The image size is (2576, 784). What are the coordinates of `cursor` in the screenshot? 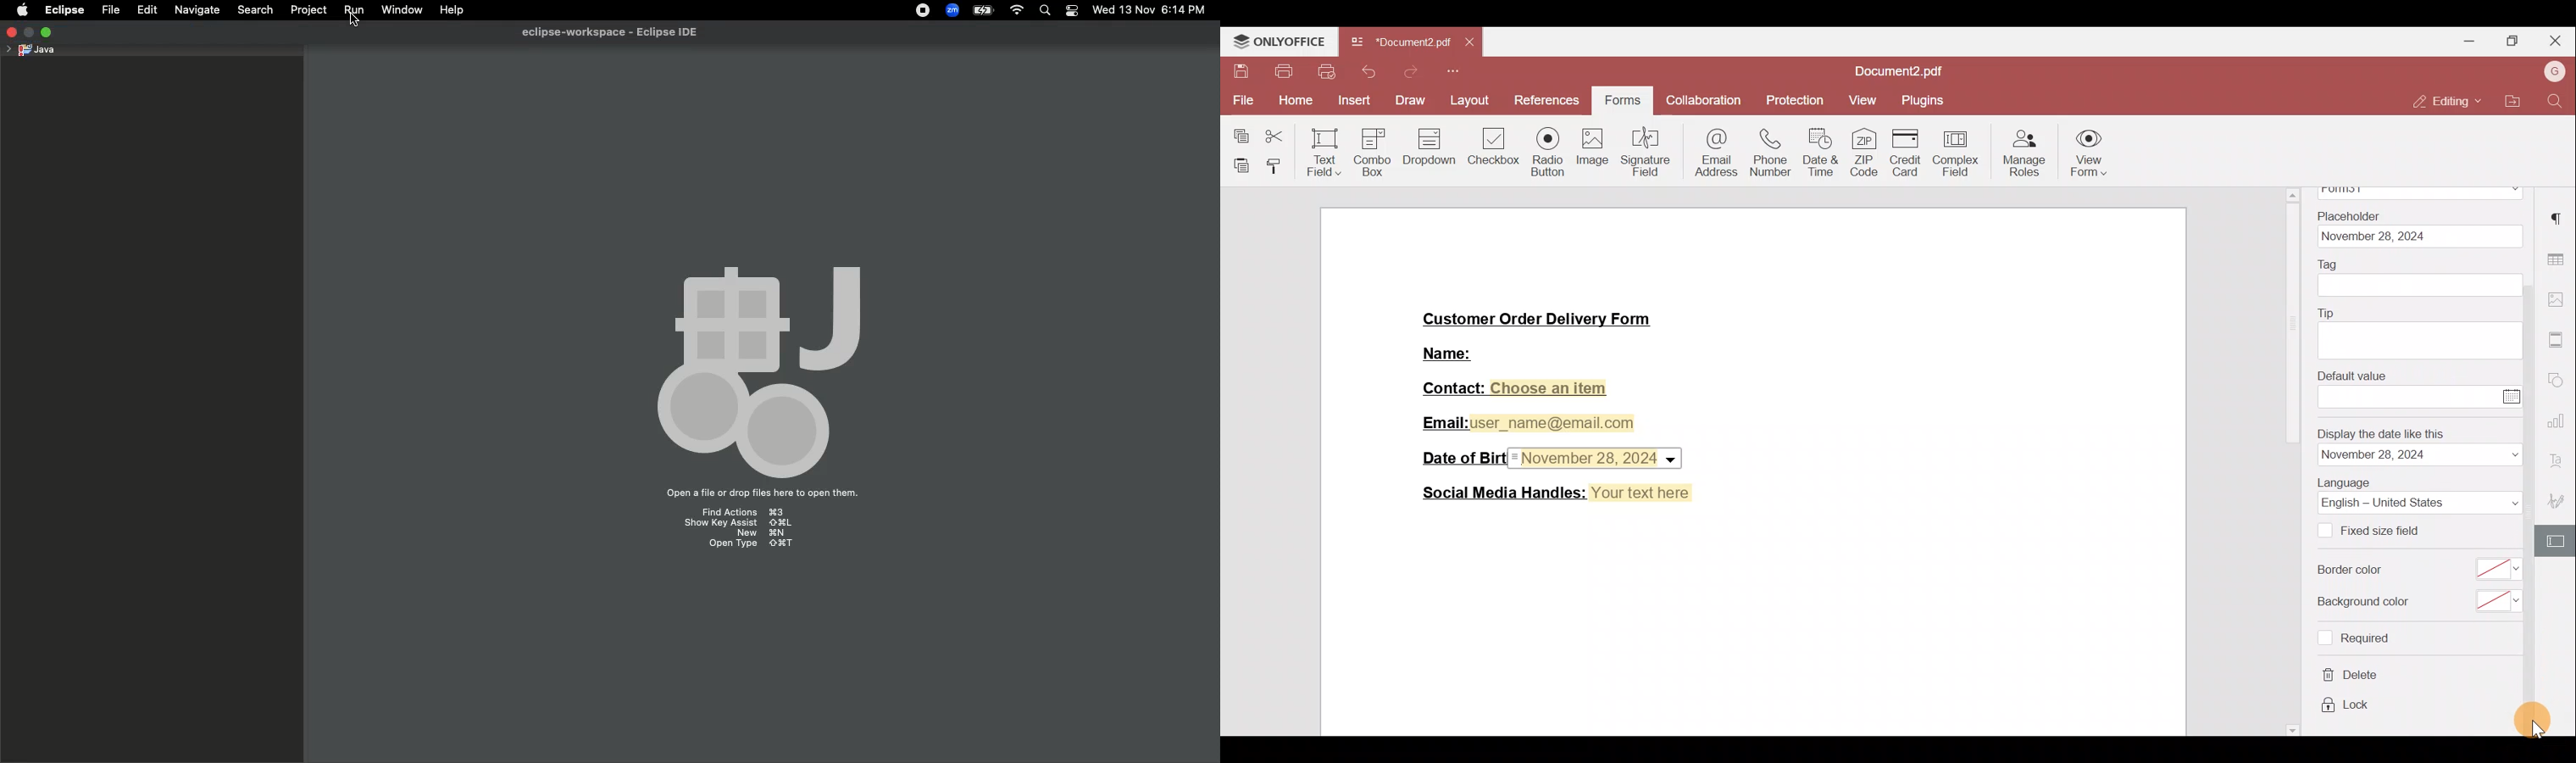 It's located at (2535, 726).